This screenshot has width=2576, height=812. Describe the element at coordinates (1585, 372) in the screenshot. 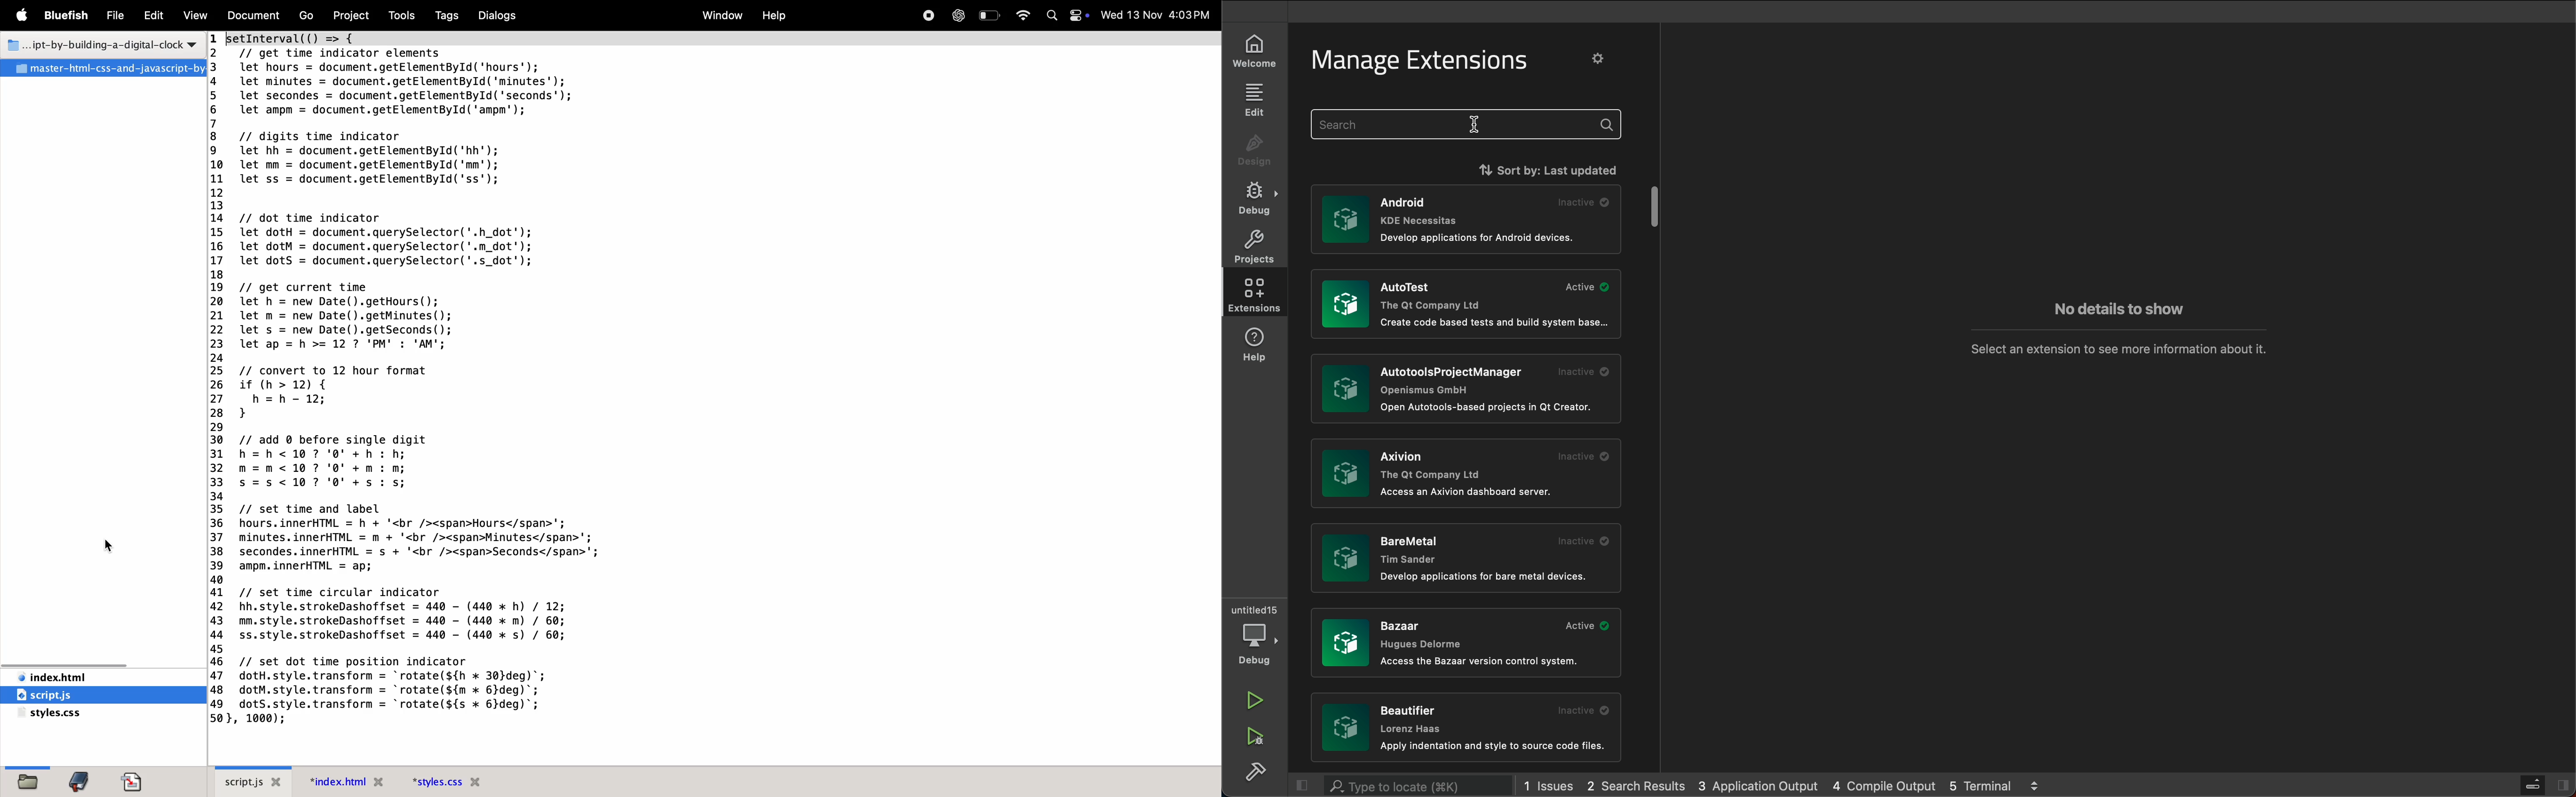

I see `inactive` at that location.